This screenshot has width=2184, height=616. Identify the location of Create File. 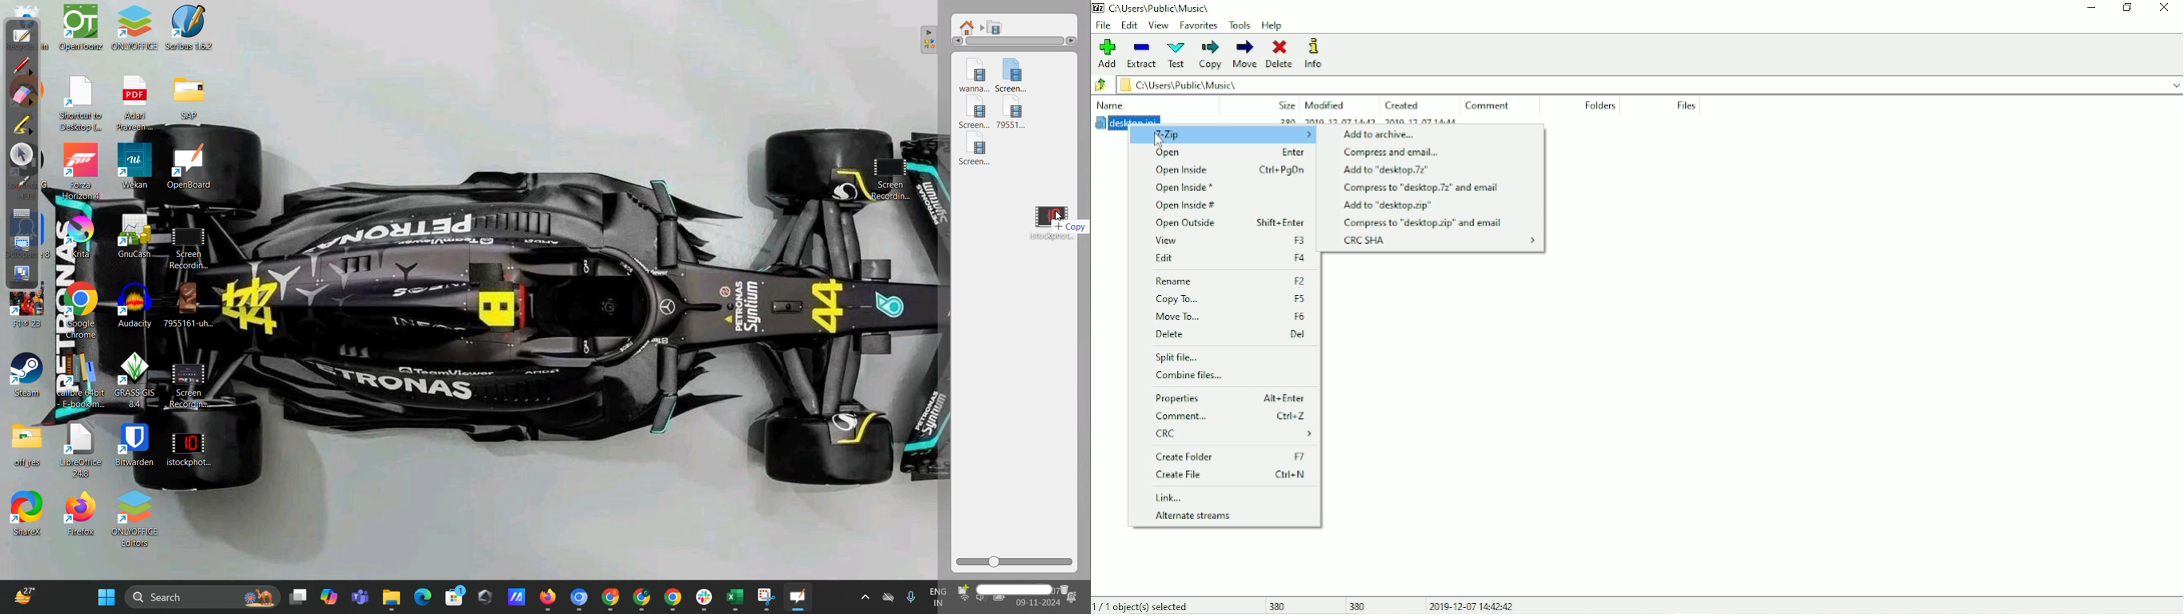
(1231, 475).